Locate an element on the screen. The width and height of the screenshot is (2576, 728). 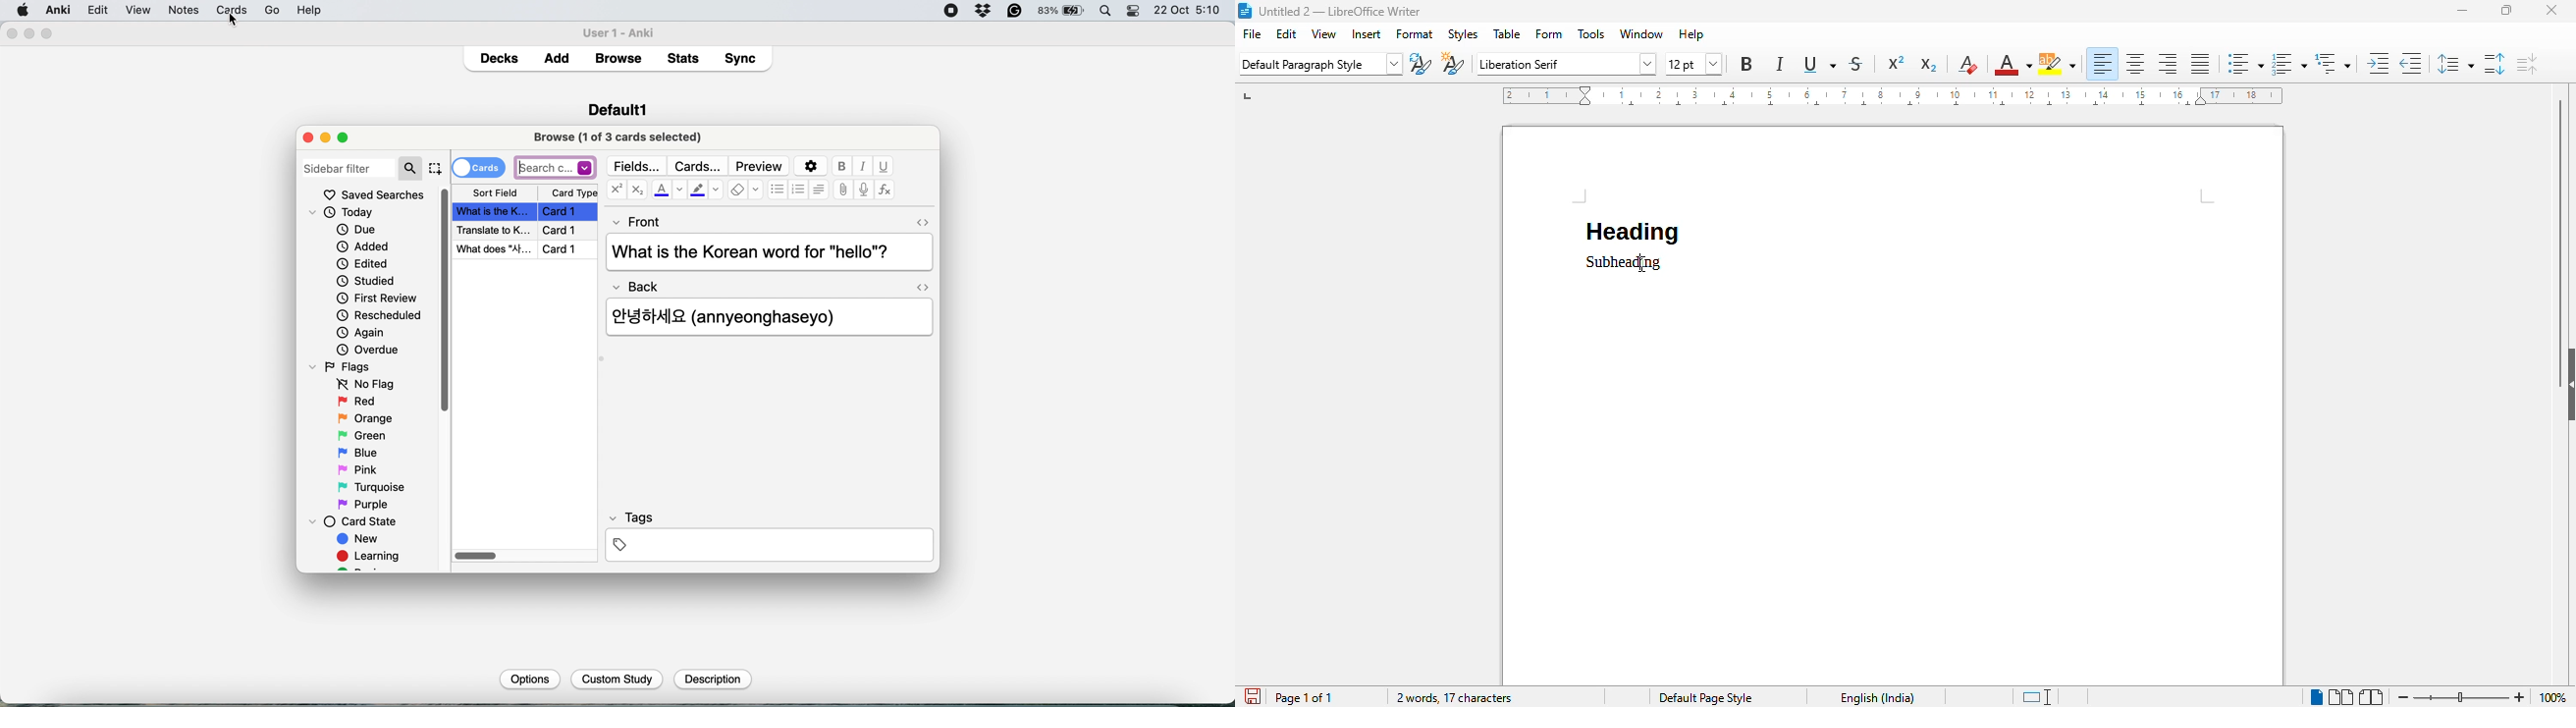
cards is located at coordinates (478, 167).